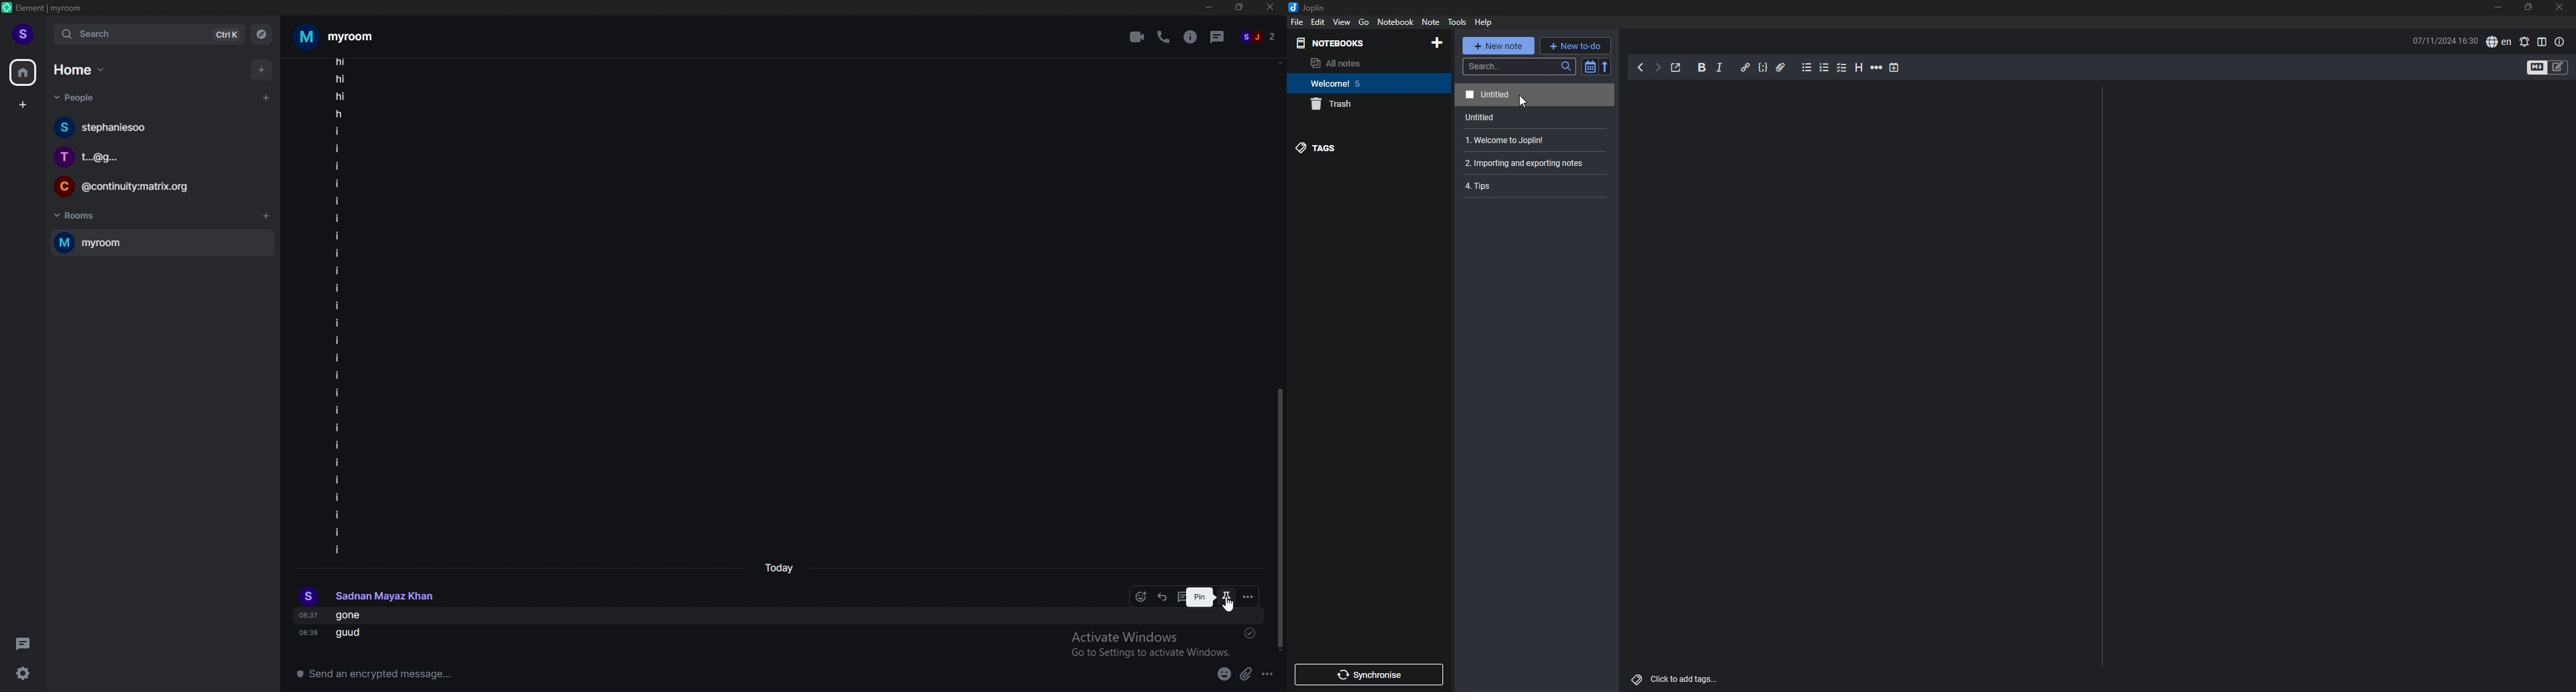 The width and height of the screenshot is (2576, 700). Describe the element at coordinates (1606, 66) in the screenshot. I see `reverse sort order` at that location.